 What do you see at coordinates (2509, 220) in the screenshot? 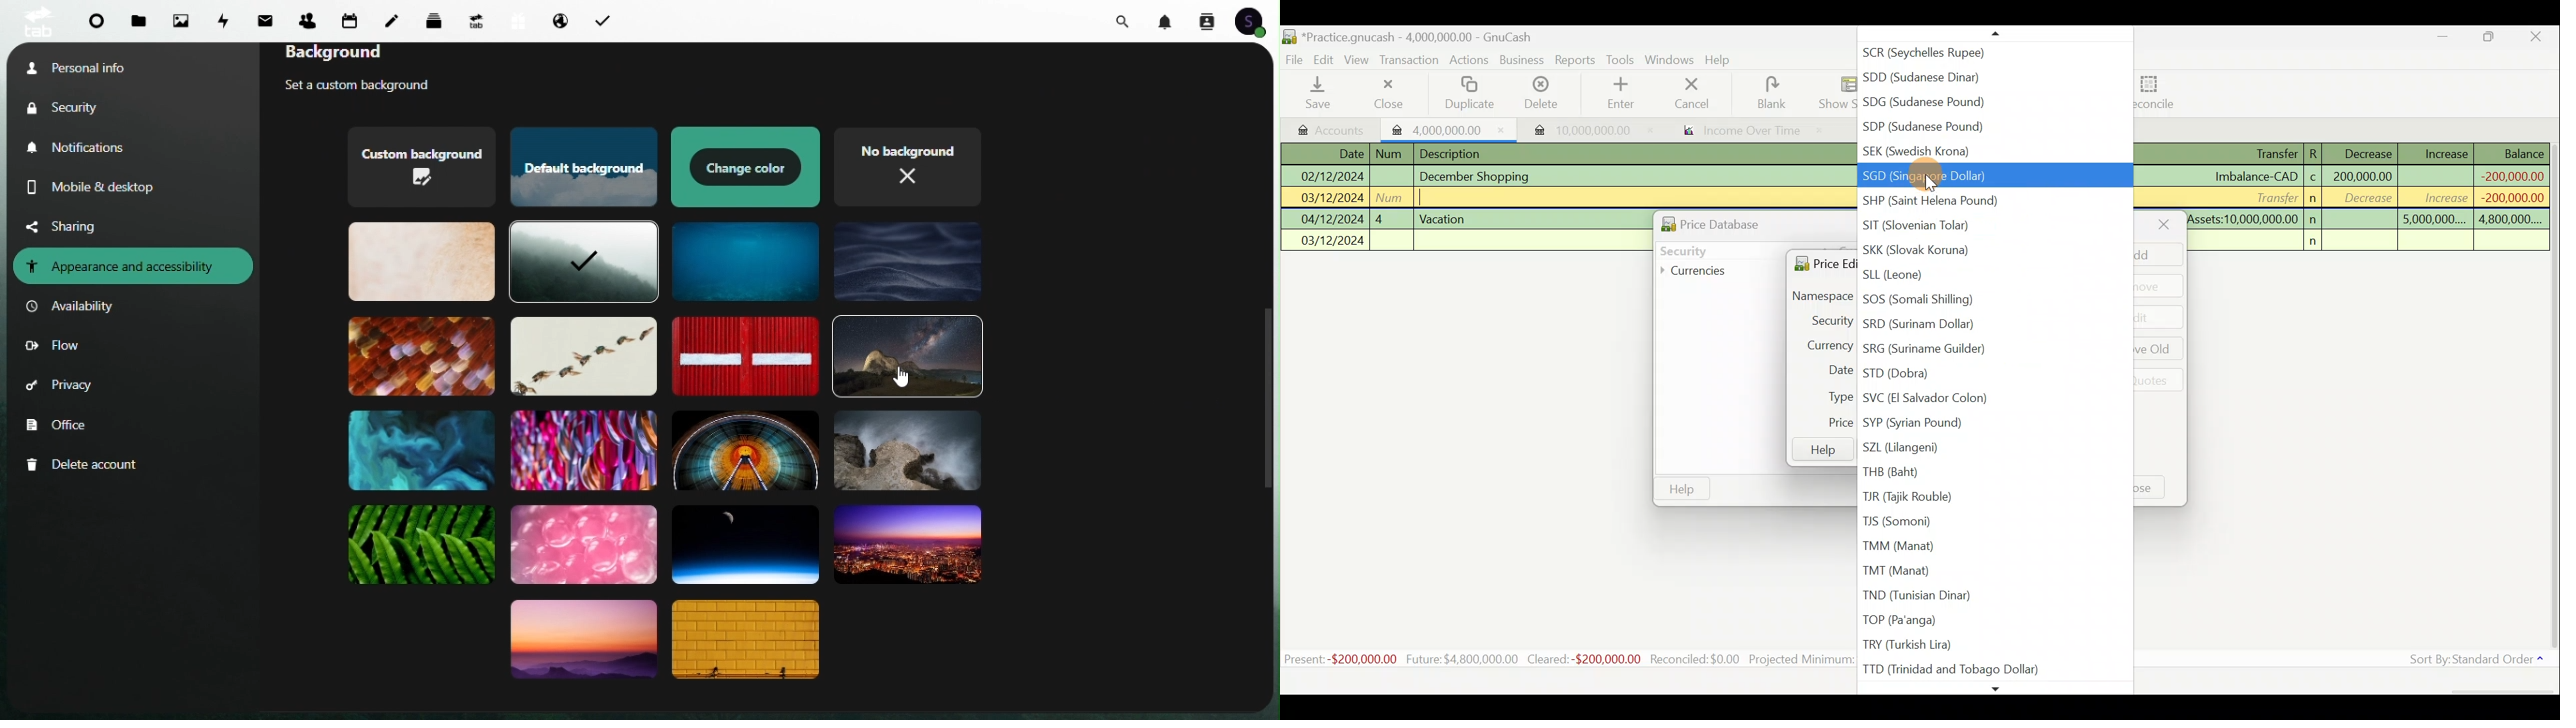
I see `4,800,000` at bounding box center [2509, 220].